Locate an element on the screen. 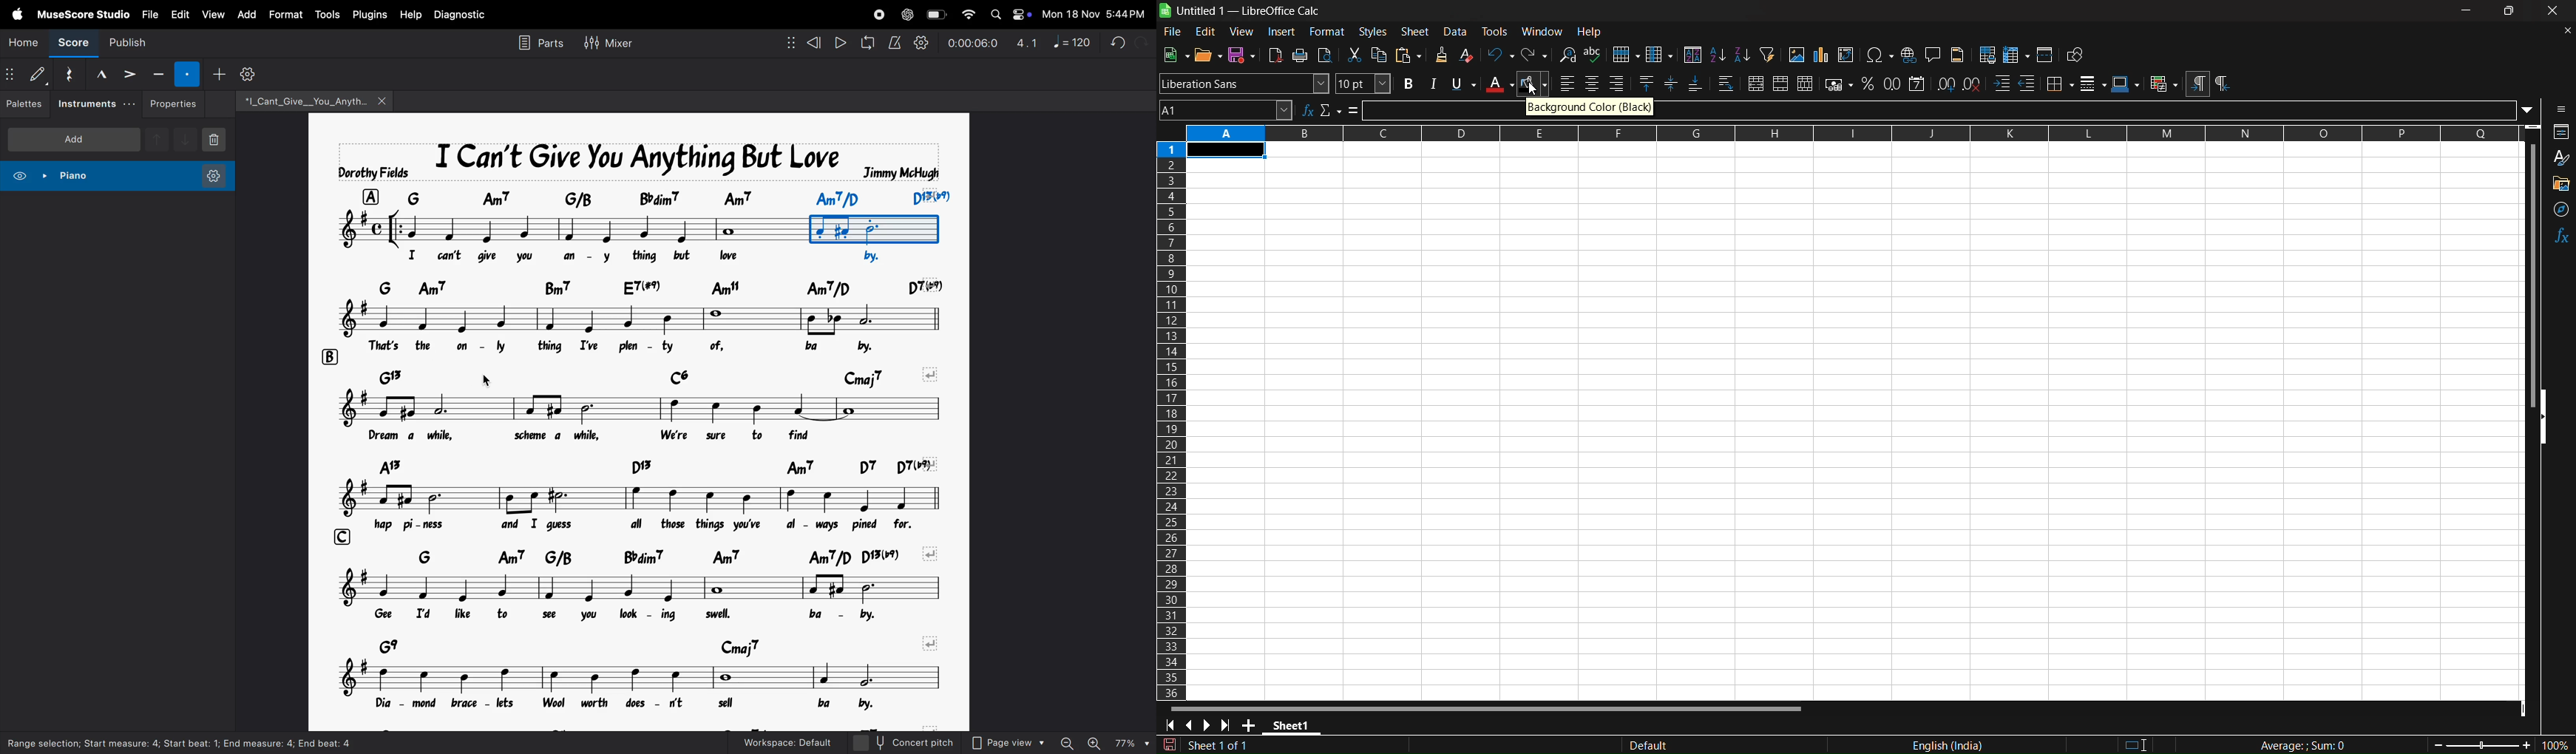 This screenshot has width=2576, height=756. insert hyperlink is located at coordinates (1908, 55).